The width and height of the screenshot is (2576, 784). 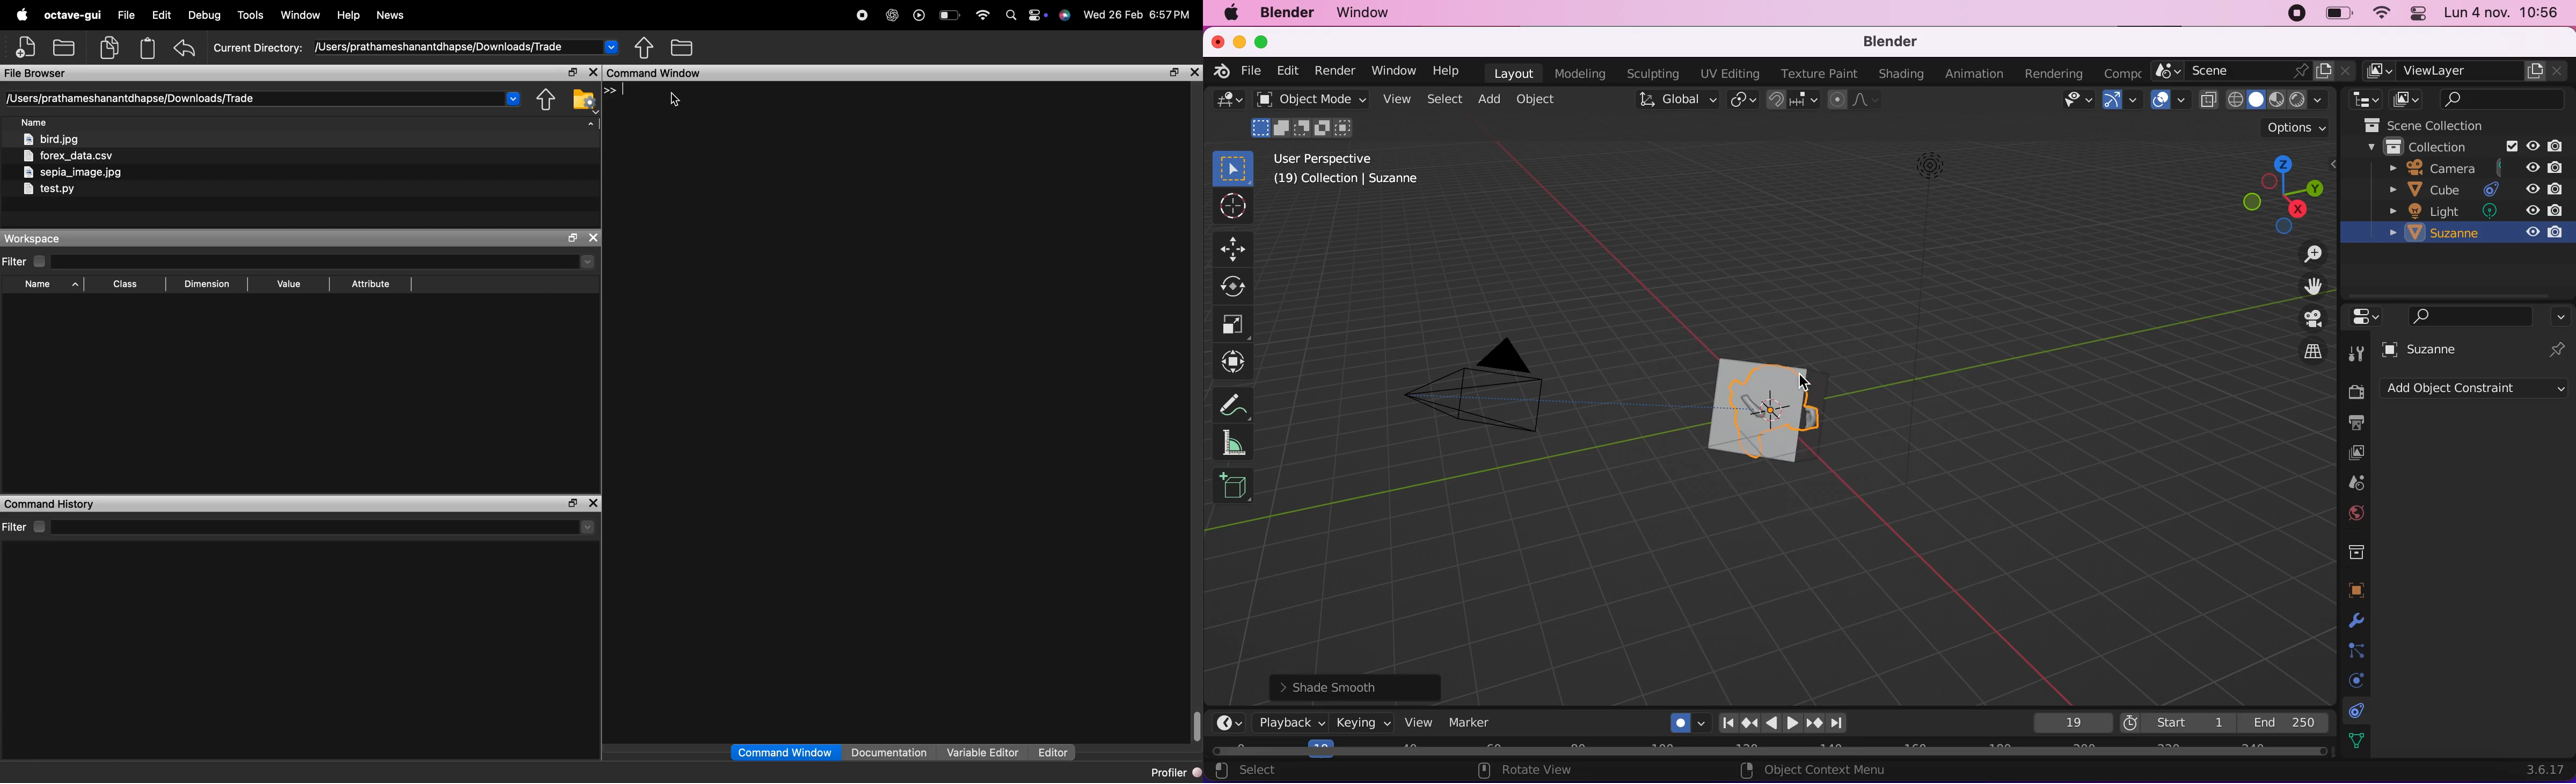 What do you see at coordinates (2470, 147) in the screenshot?
I see `collection` at bounding box center [2470, 147].